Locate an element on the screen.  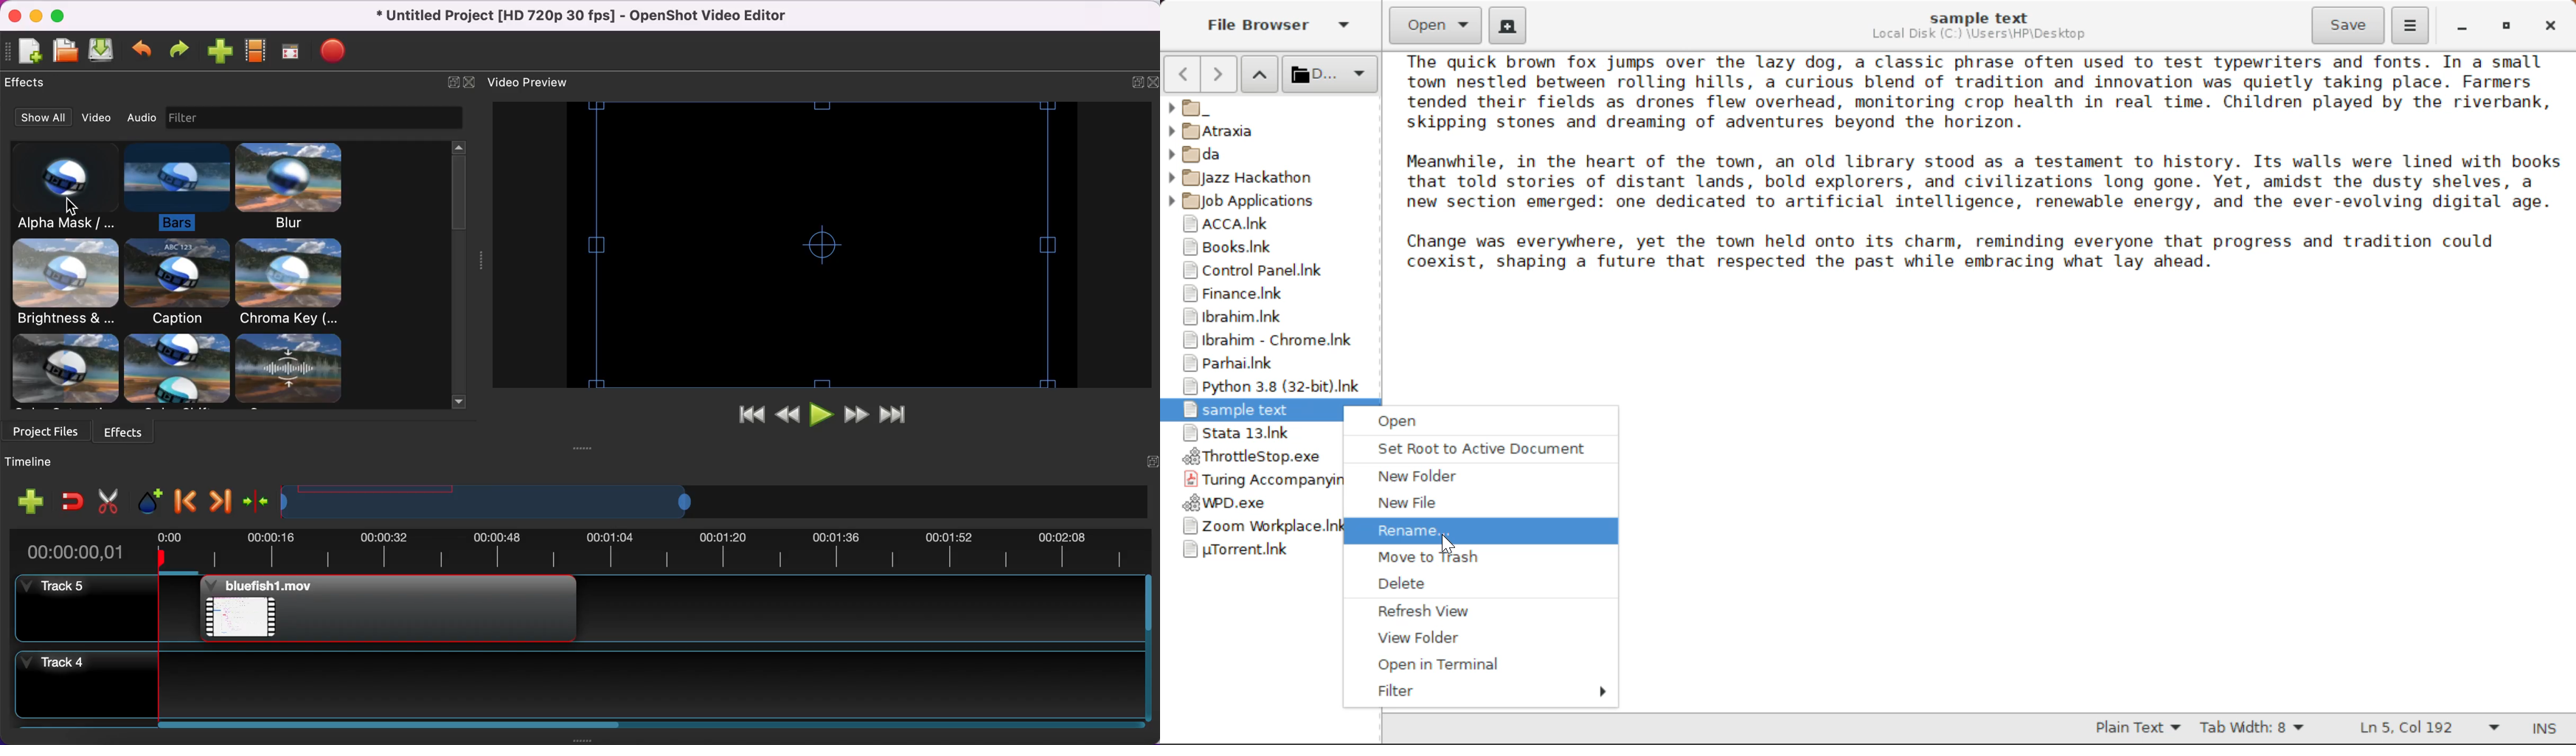
Ibrahim - Chrome Shortcut Link is located at coordinates (1267, 343).